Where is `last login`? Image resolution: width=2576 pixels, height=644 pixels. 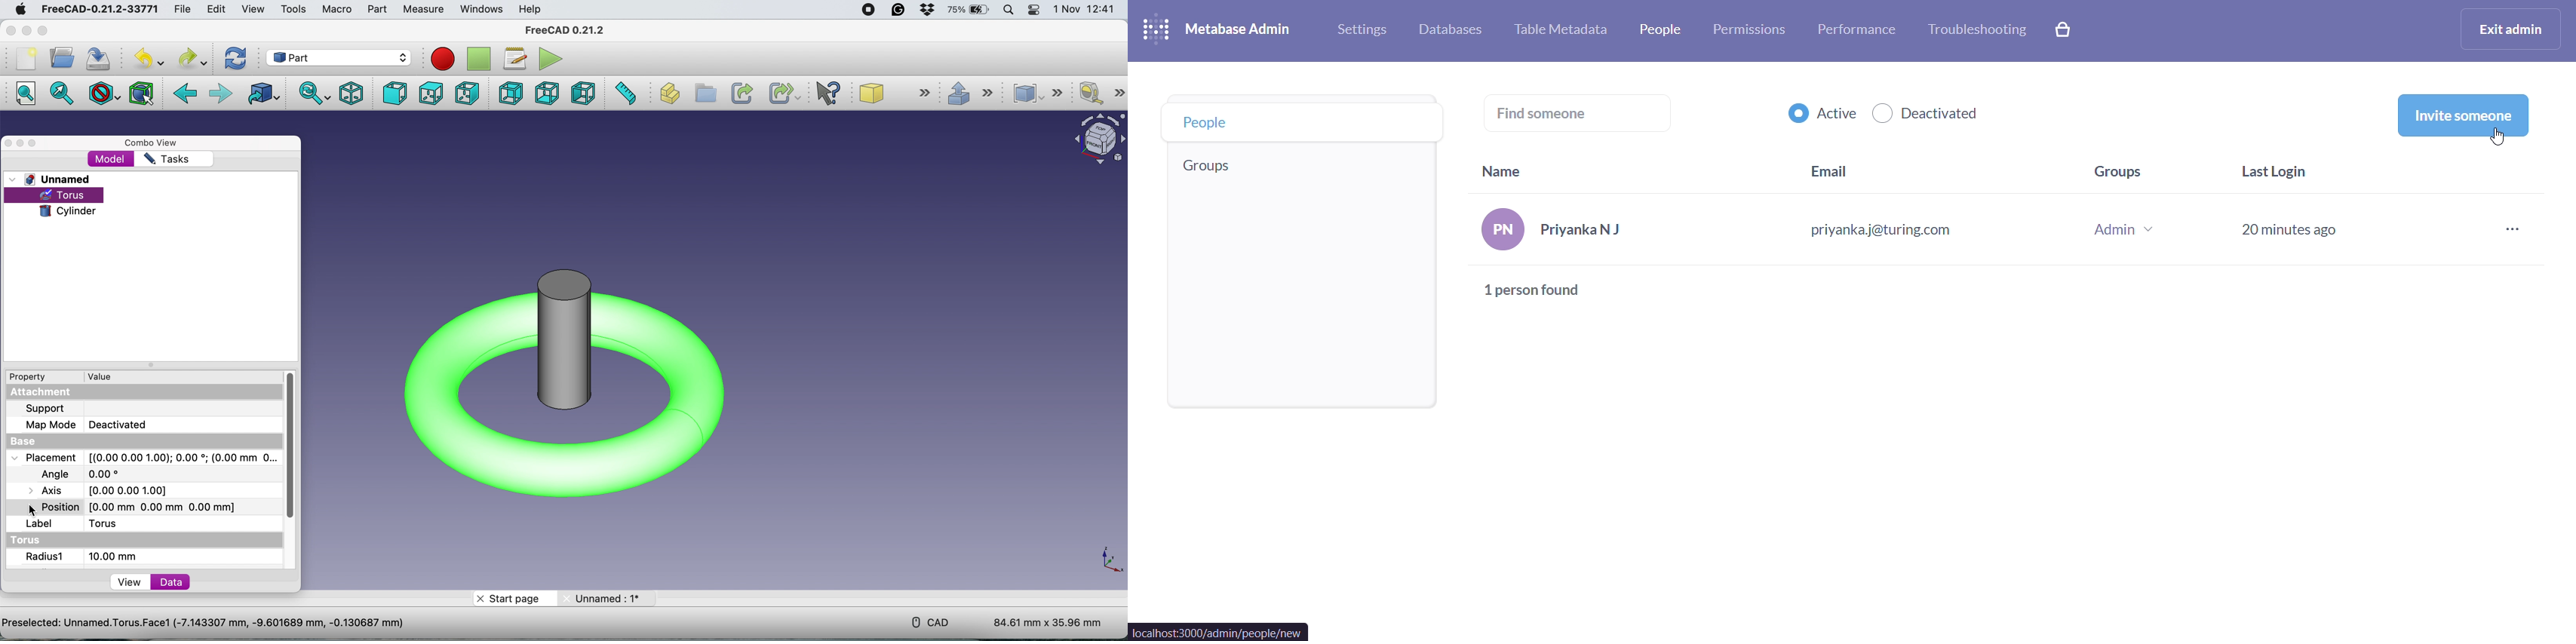 last login is located at coordinates (2282, 173).